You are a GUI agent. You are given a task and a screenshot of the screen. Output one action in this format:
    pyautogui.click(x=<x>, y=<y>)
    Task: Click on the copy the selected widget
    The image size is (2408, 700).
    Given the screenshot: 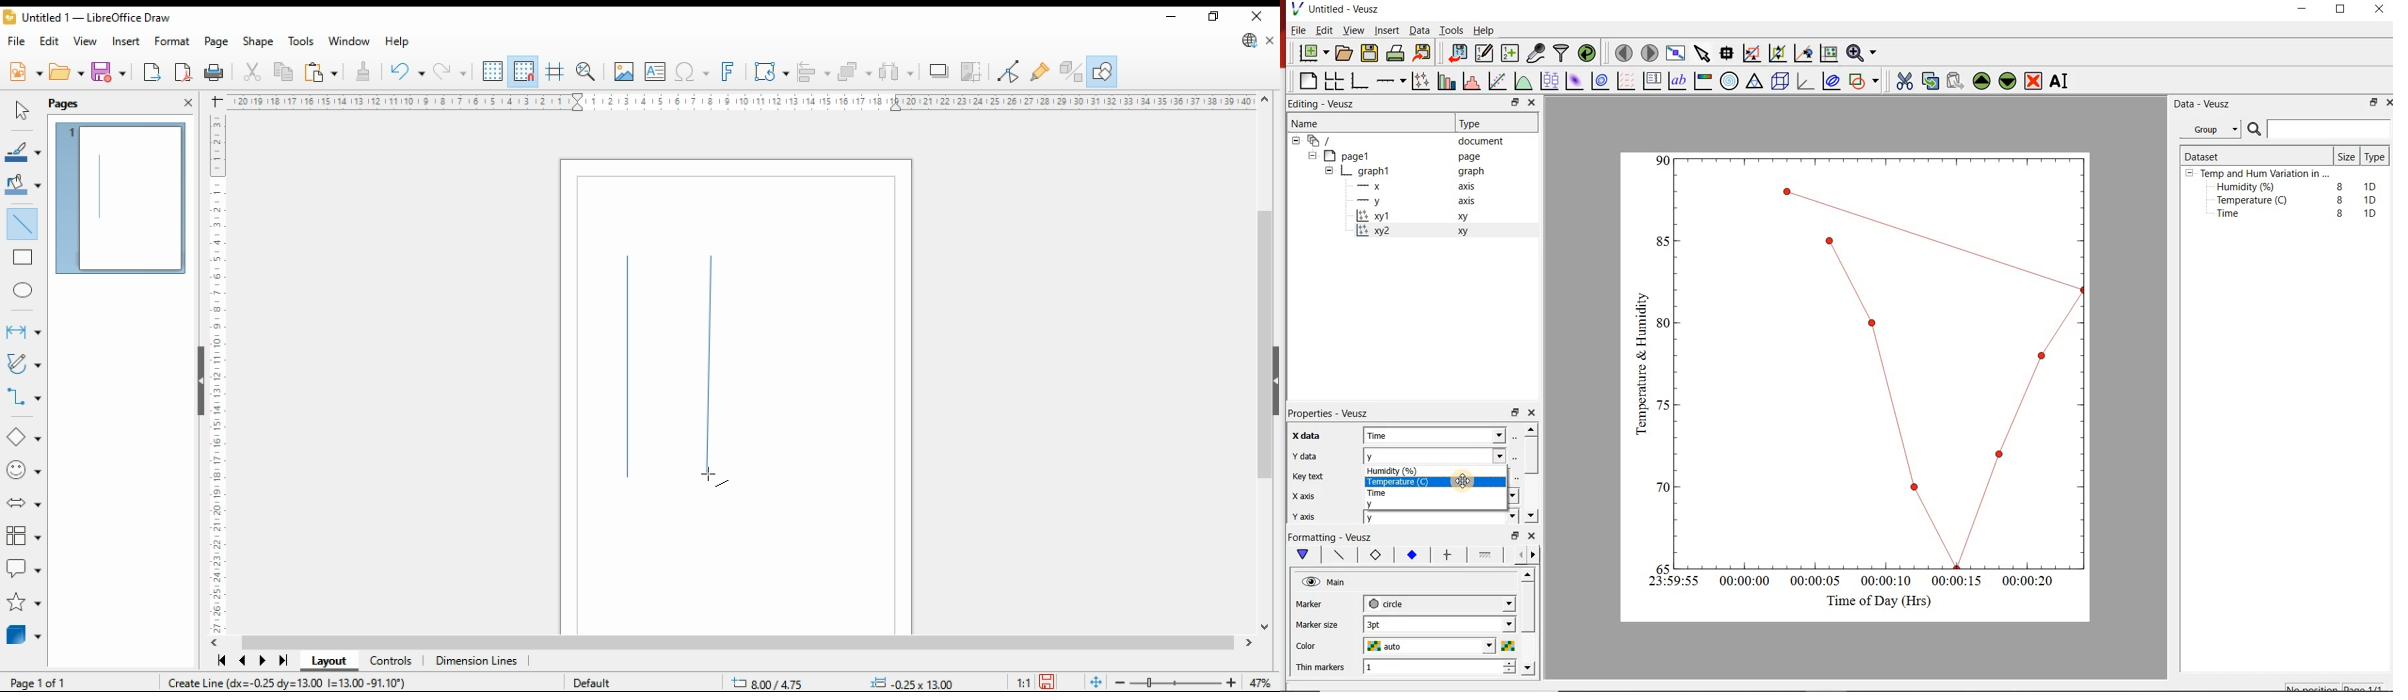 What is the action you would take?
    pyautogui.click(x=1930, y=81)
    